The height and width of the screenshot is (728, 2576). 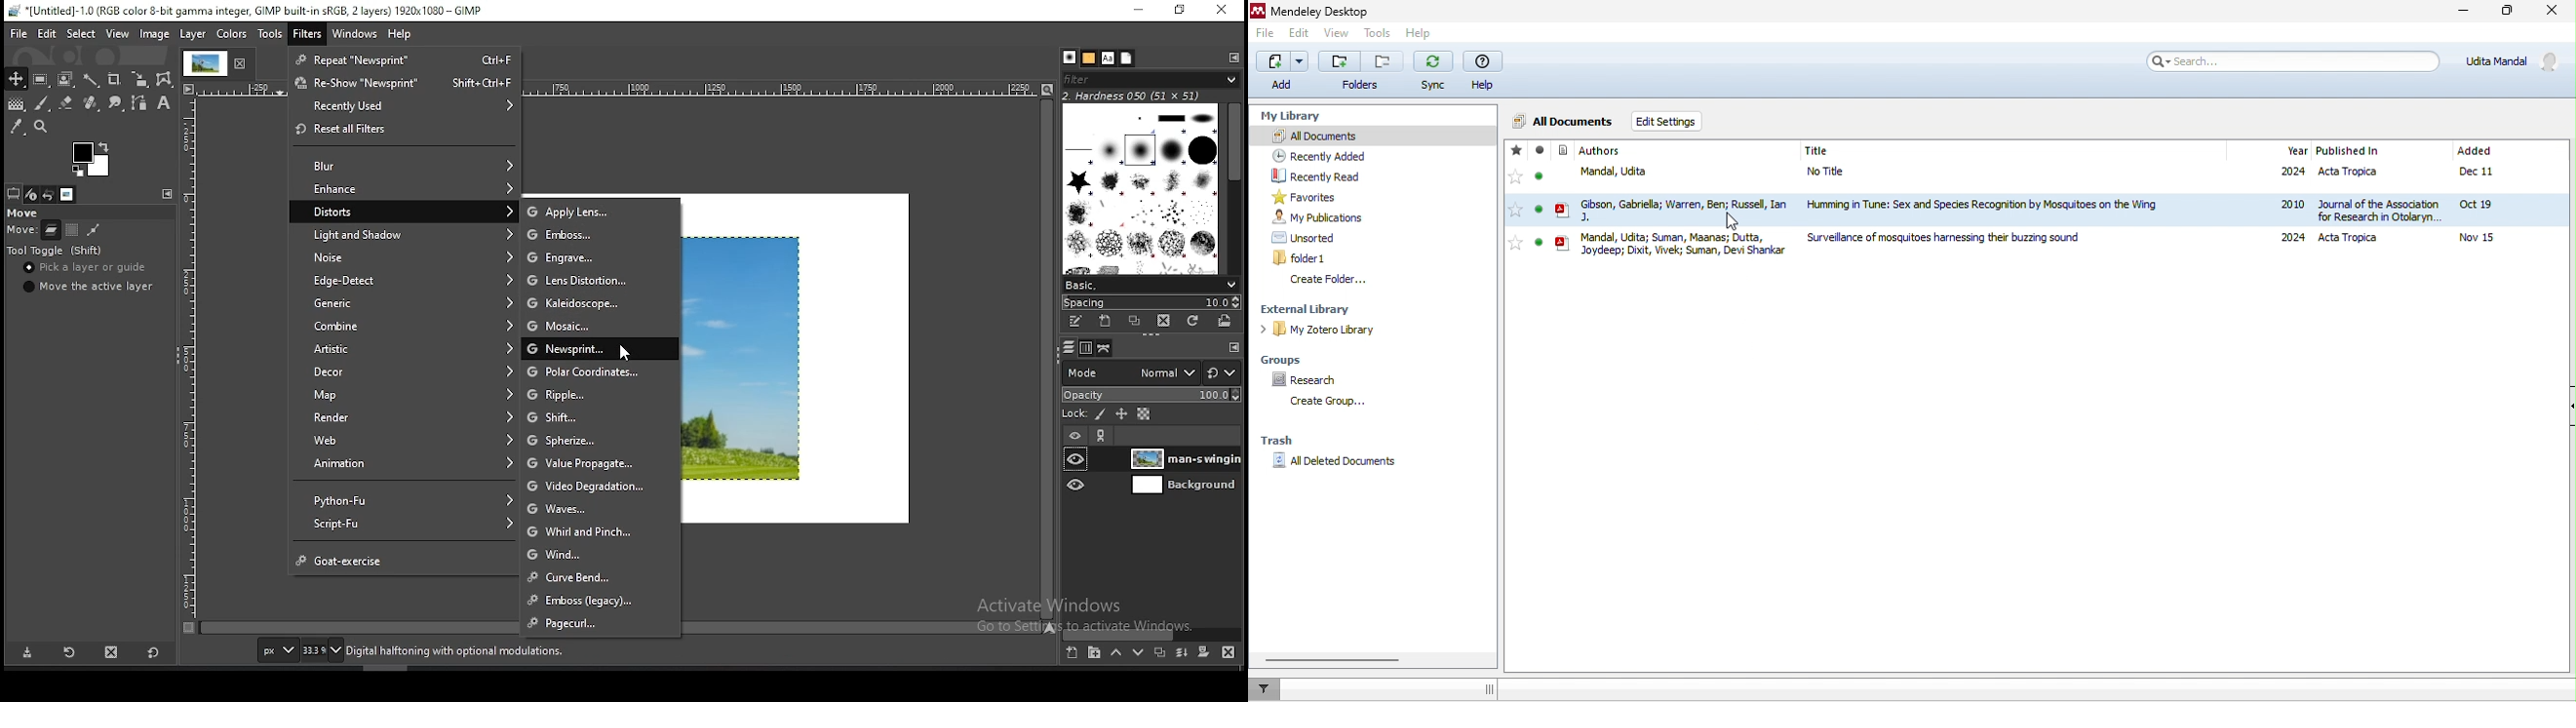 What do you see at coordinates (1564, 122) in the screenshot?
I see `all documents` at bounding box center [1564, 122].